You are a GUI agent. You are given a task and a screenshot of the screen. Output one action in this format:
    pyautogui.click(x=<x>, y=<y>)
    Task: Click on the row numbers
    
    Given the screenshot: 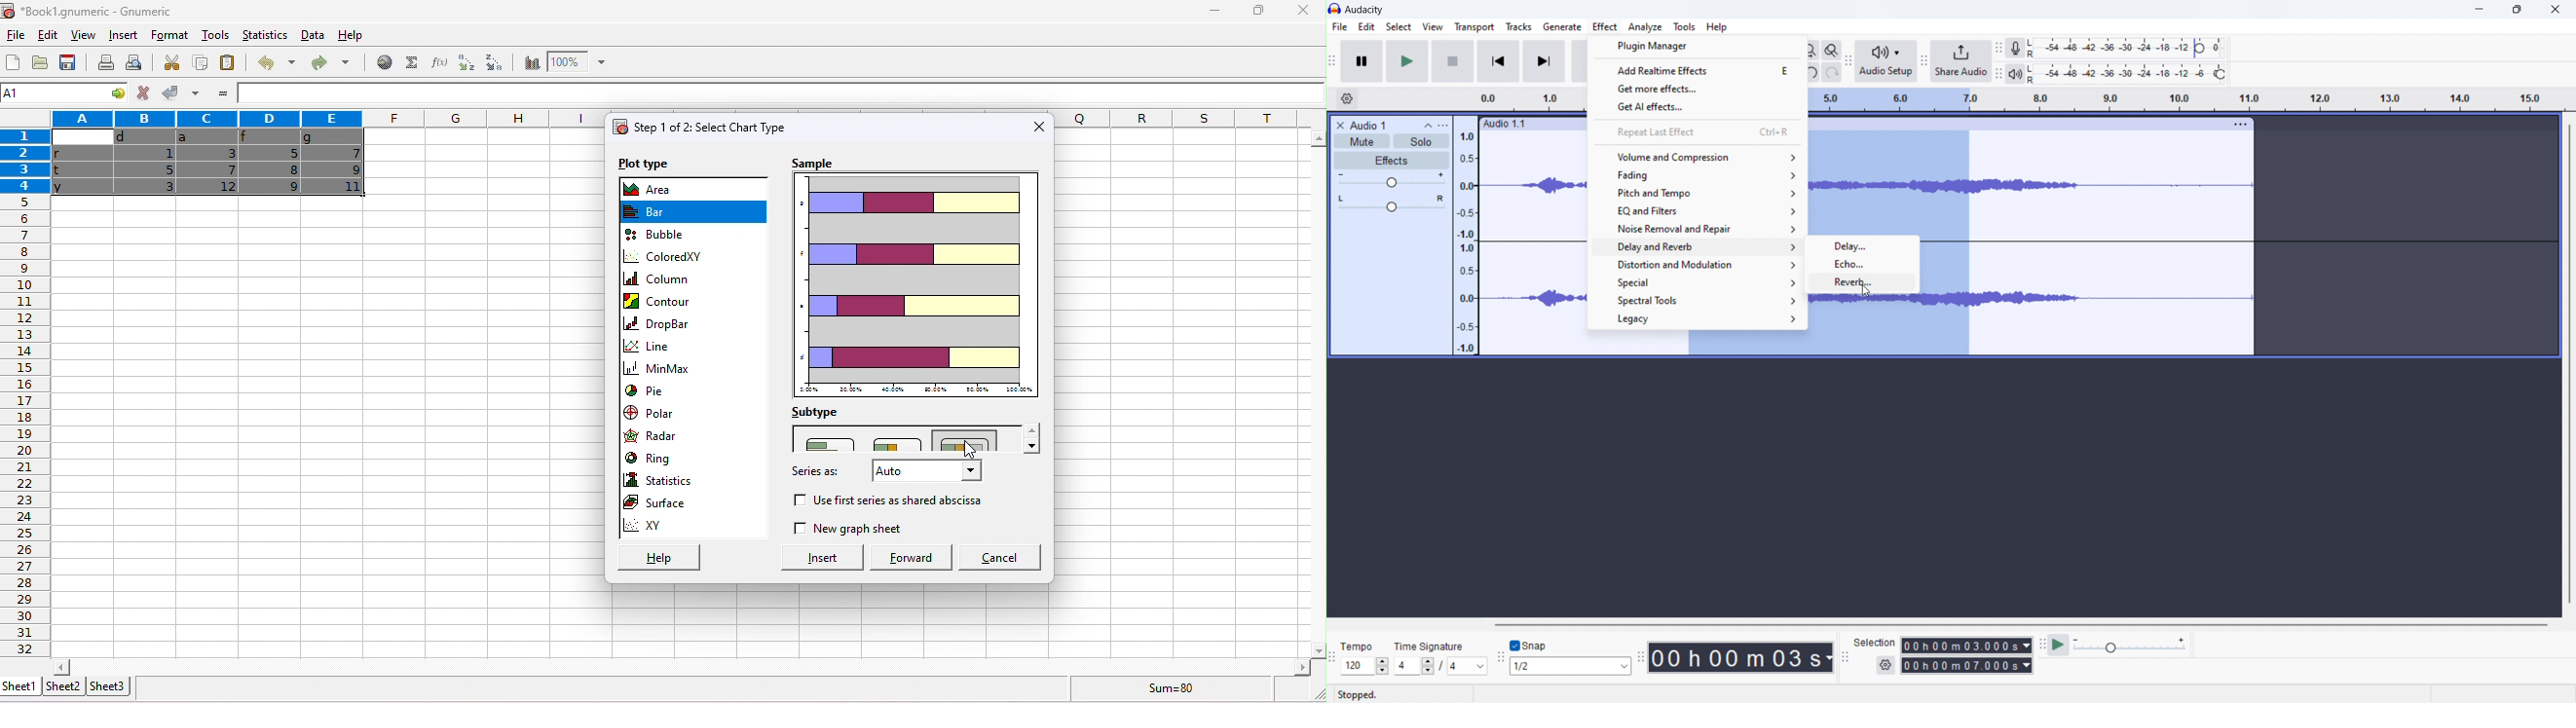 What is the action you would take?
    pyautogui.click(x=28, y=426)
    